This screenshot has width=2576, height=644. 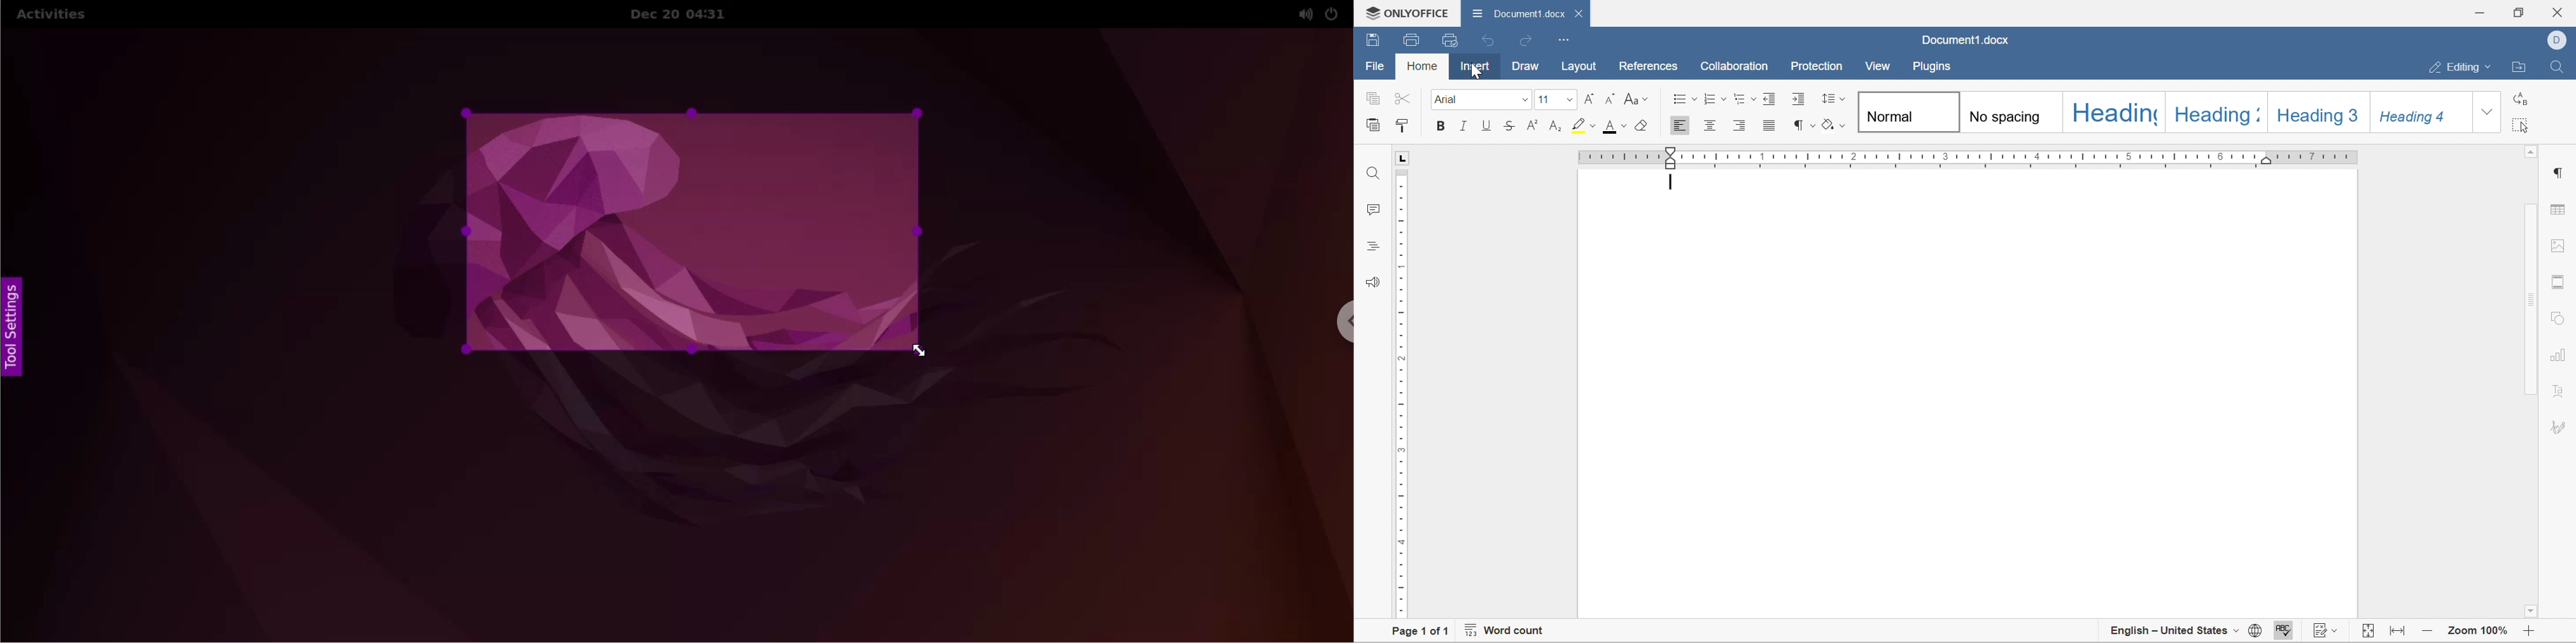 I want to click on Italic, so click(x=1465, y=127).